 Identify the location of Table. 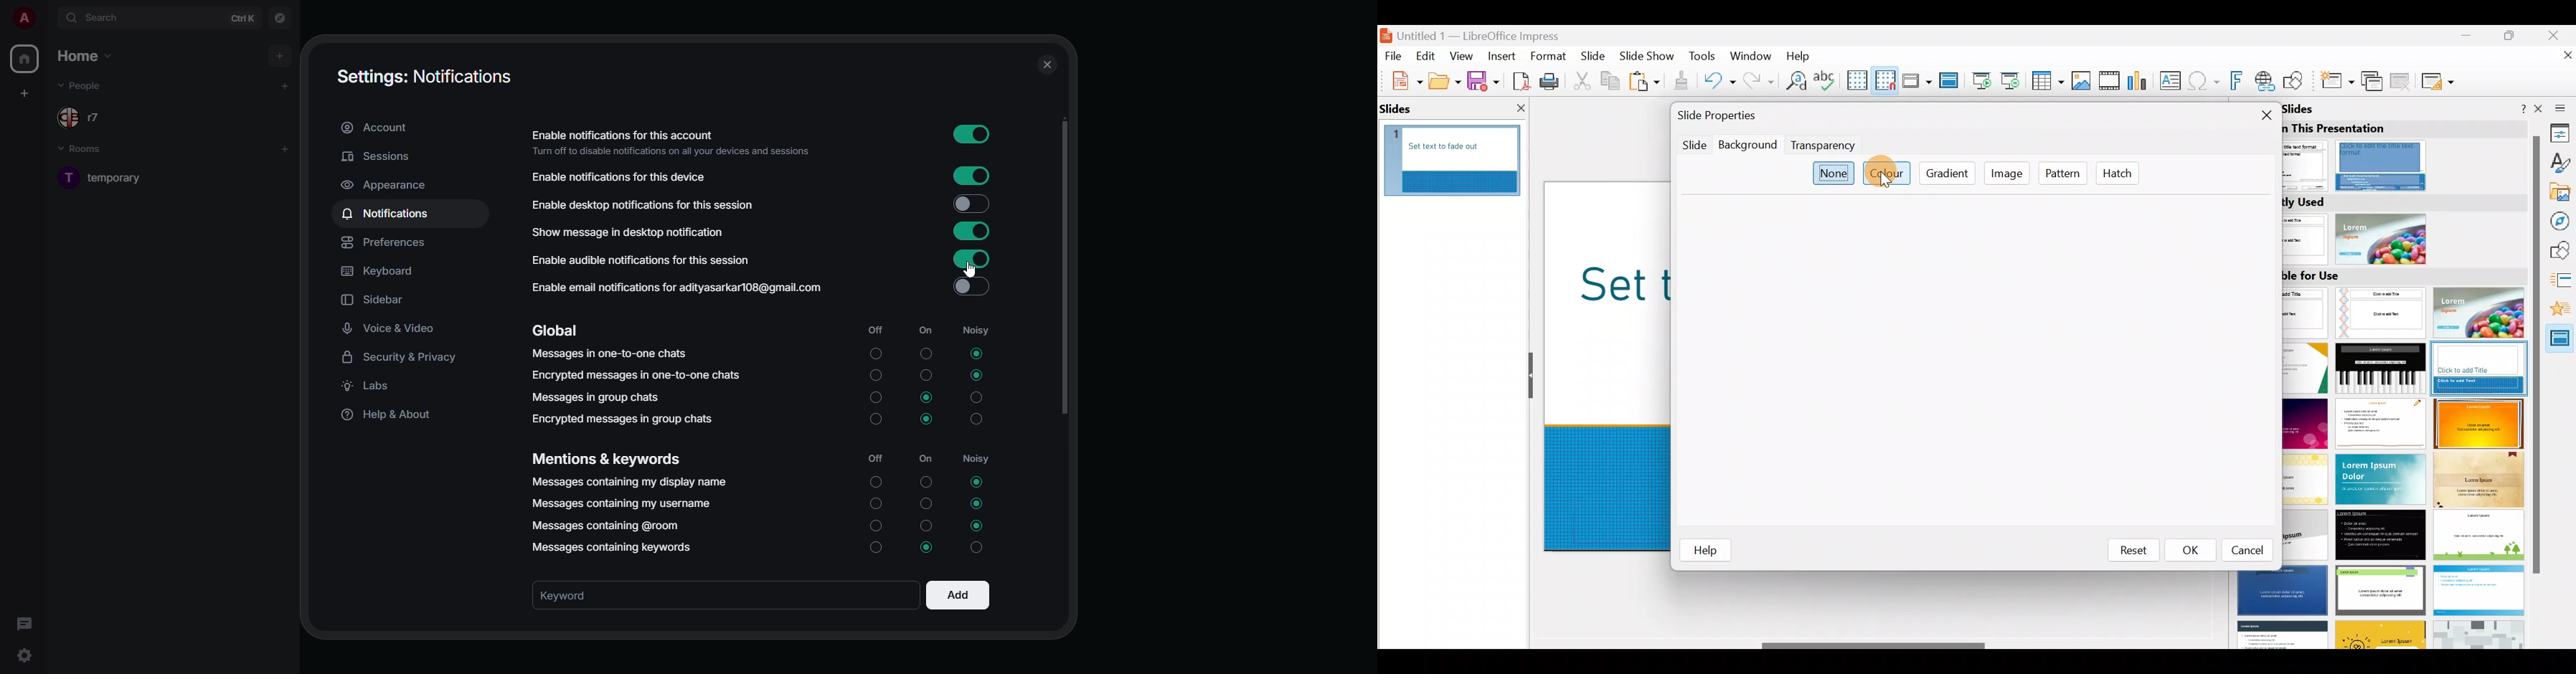
(2048, 82).